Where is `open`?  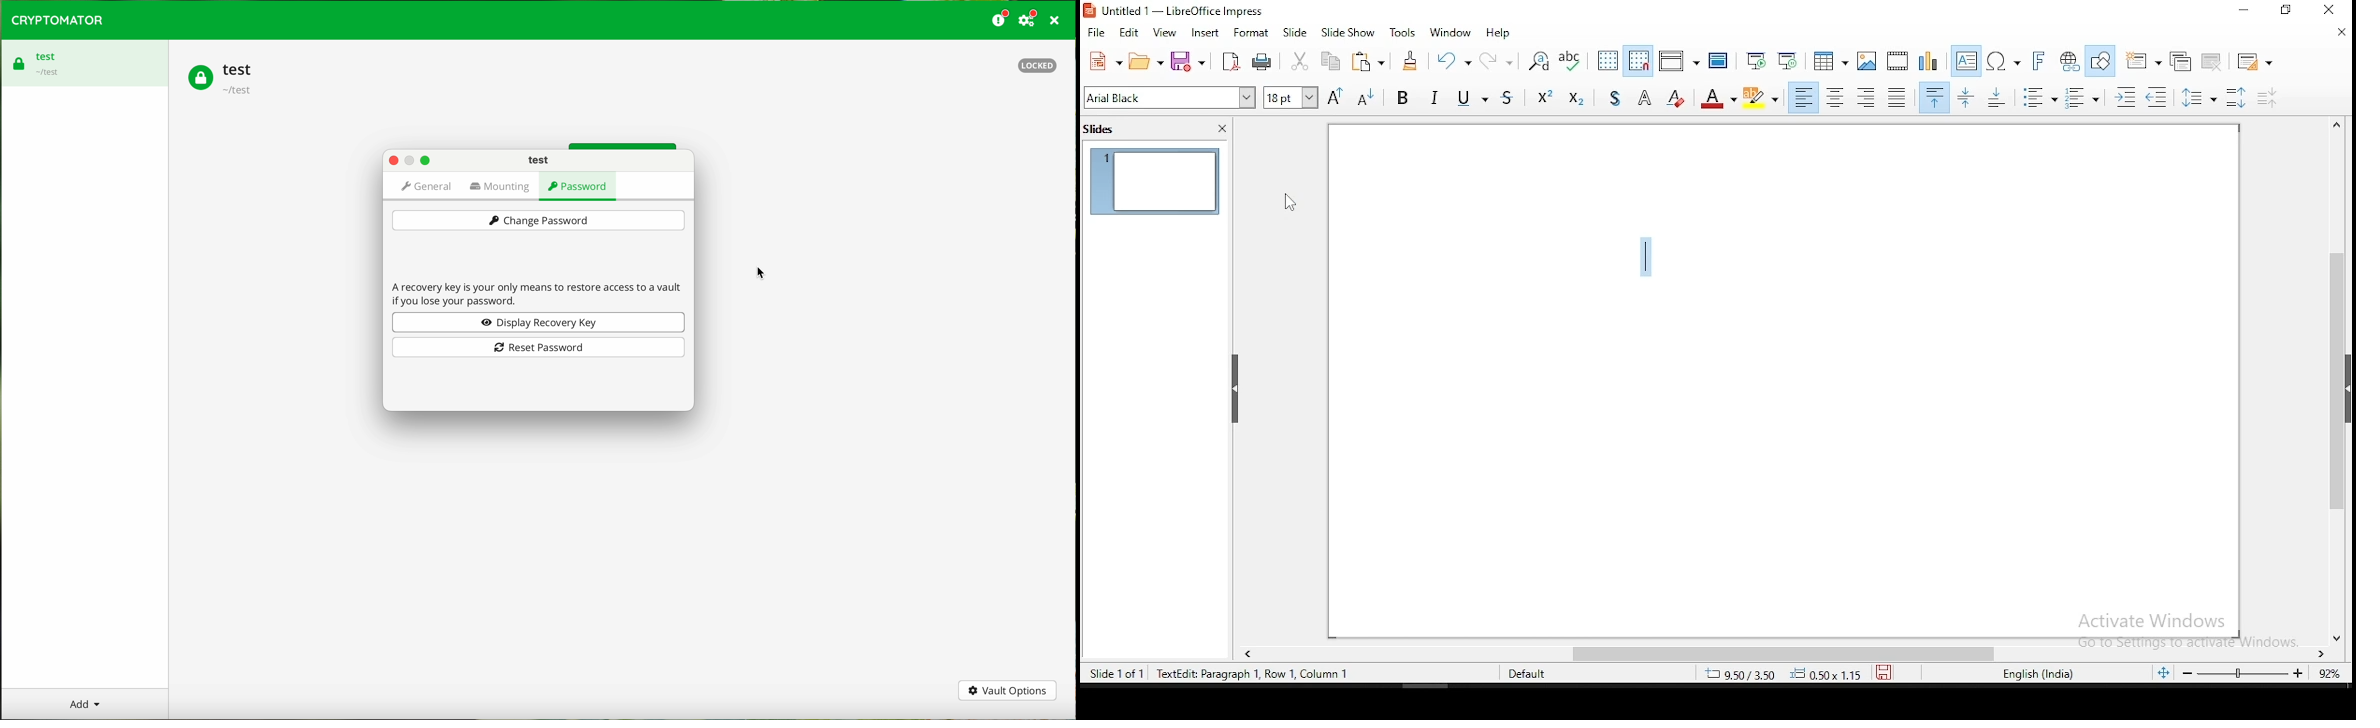 open is located at coordinates (1146, 61).